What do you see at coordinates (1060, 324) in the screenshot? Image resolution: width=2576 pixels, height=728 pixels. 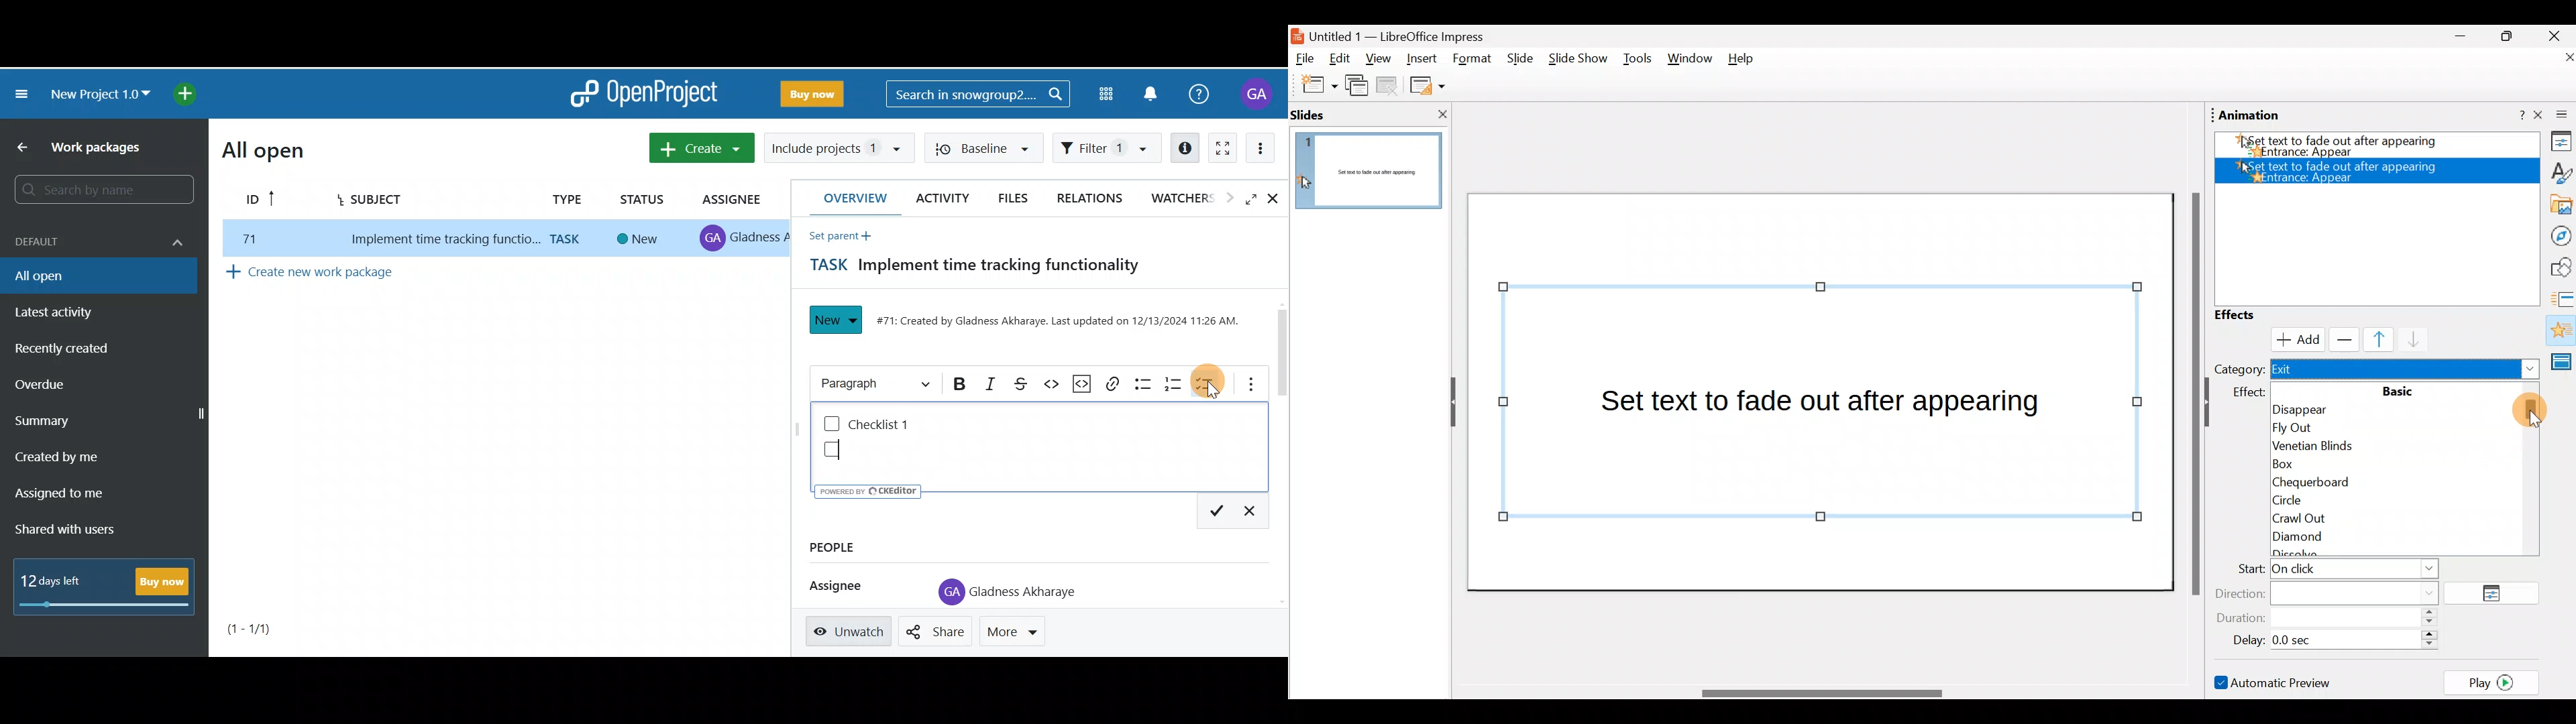 I see `#71: Created by Gladness Akharaye. Last updated on 12/13/2024 11:26 AM.` at bounding box center [1060, 324].